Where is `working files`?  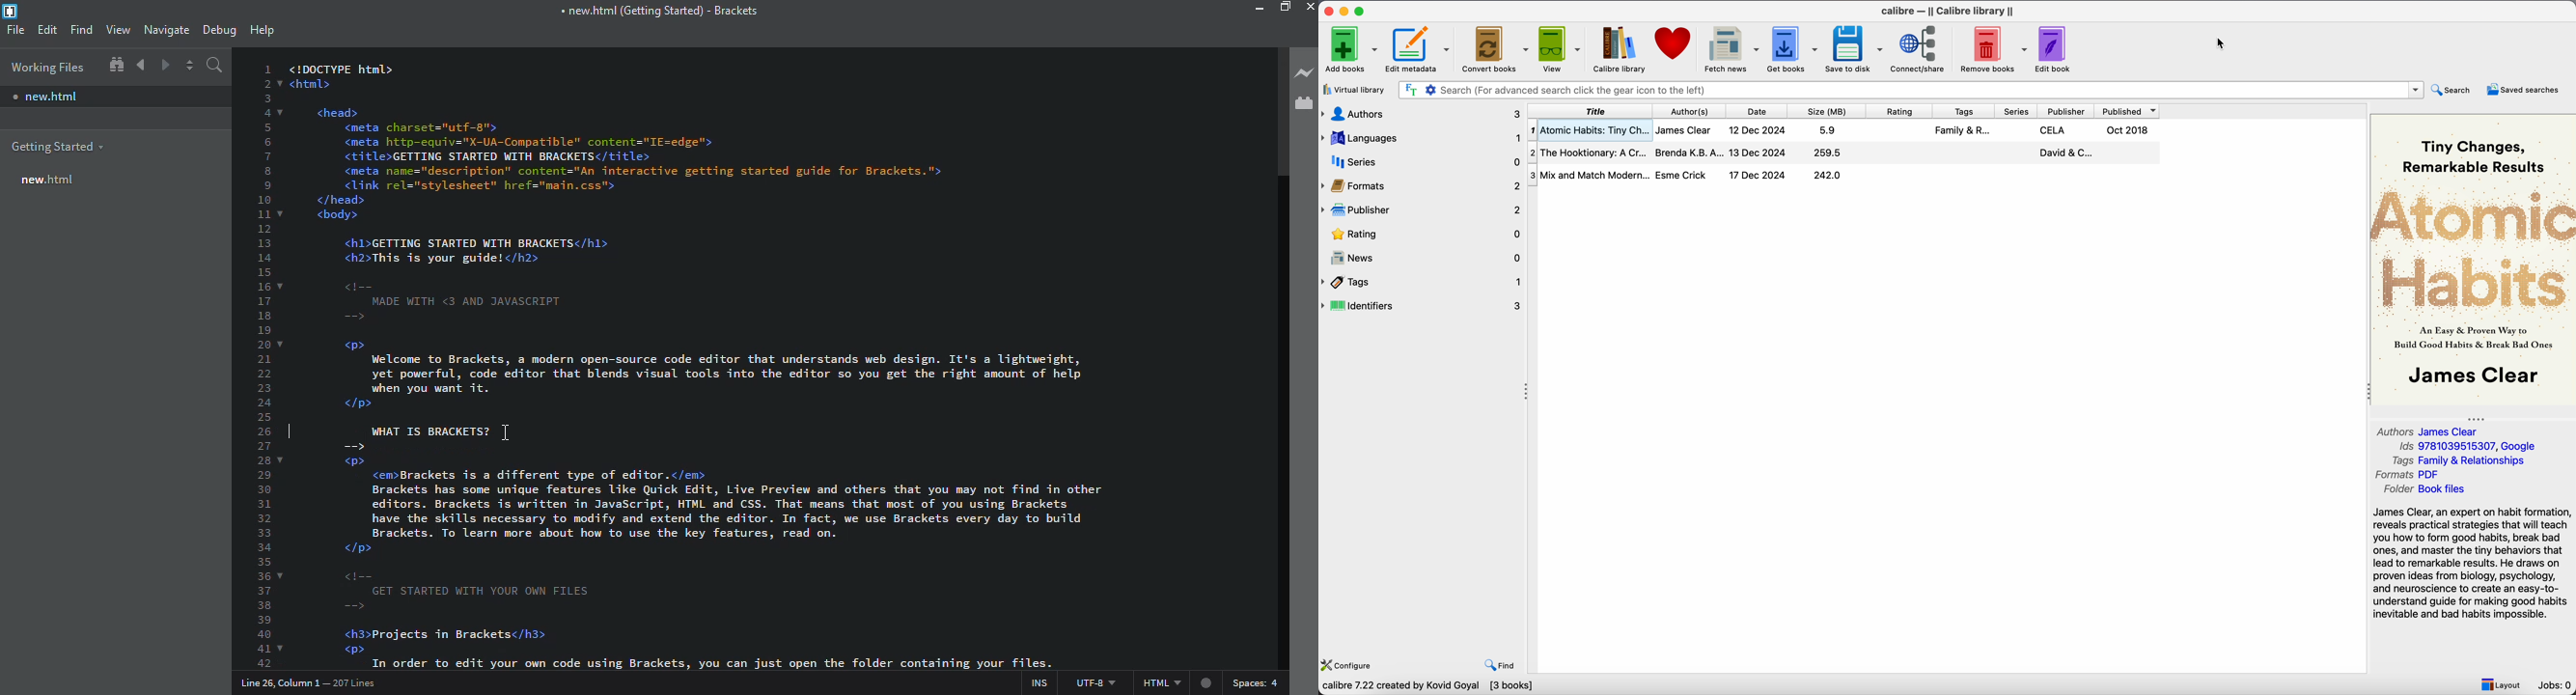
working files is located at coordinates (46, 68).